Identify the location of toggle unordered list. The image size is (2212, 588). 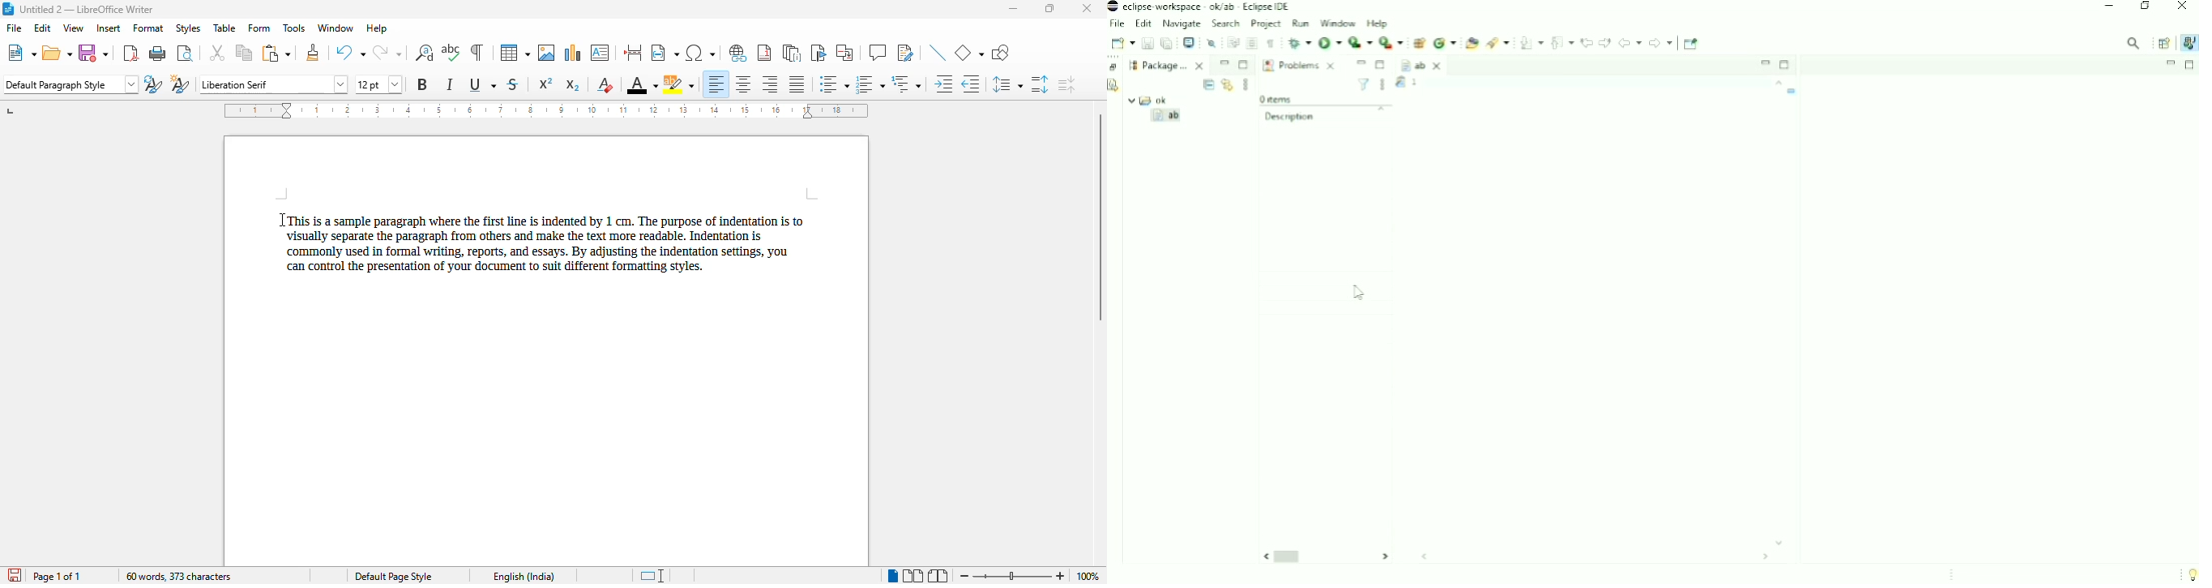
(835, 84).